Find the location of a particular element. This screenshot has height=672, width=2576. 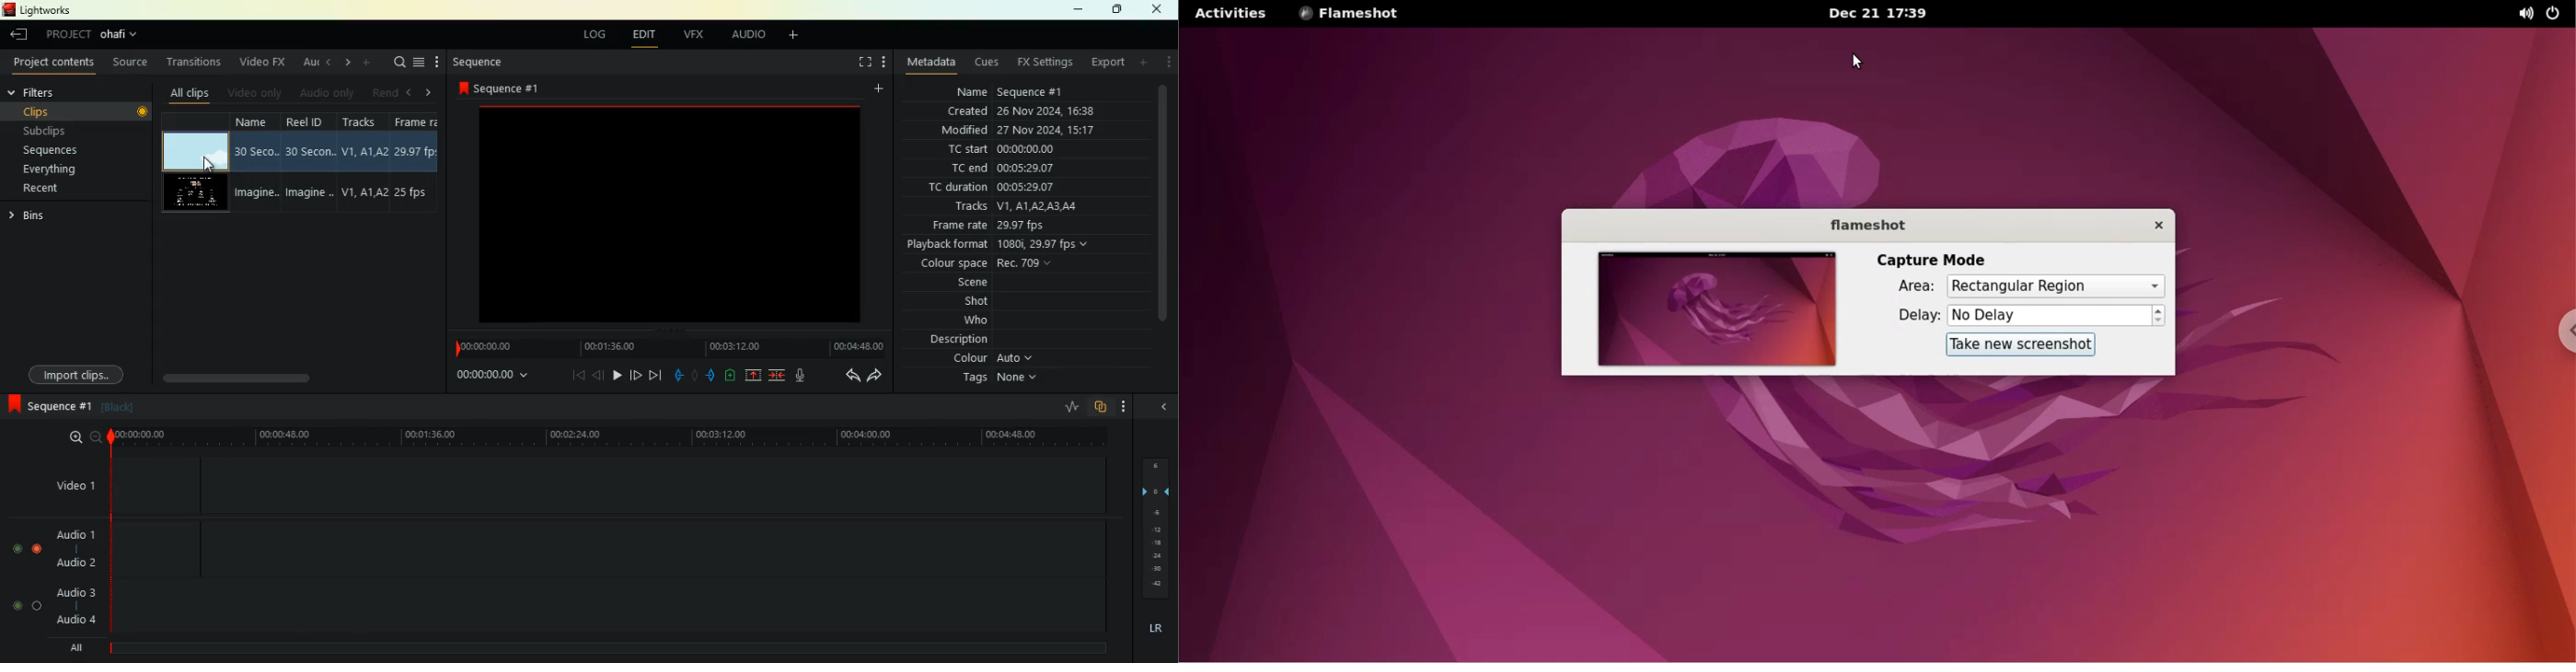

everything is located at coordinates (56, 169).